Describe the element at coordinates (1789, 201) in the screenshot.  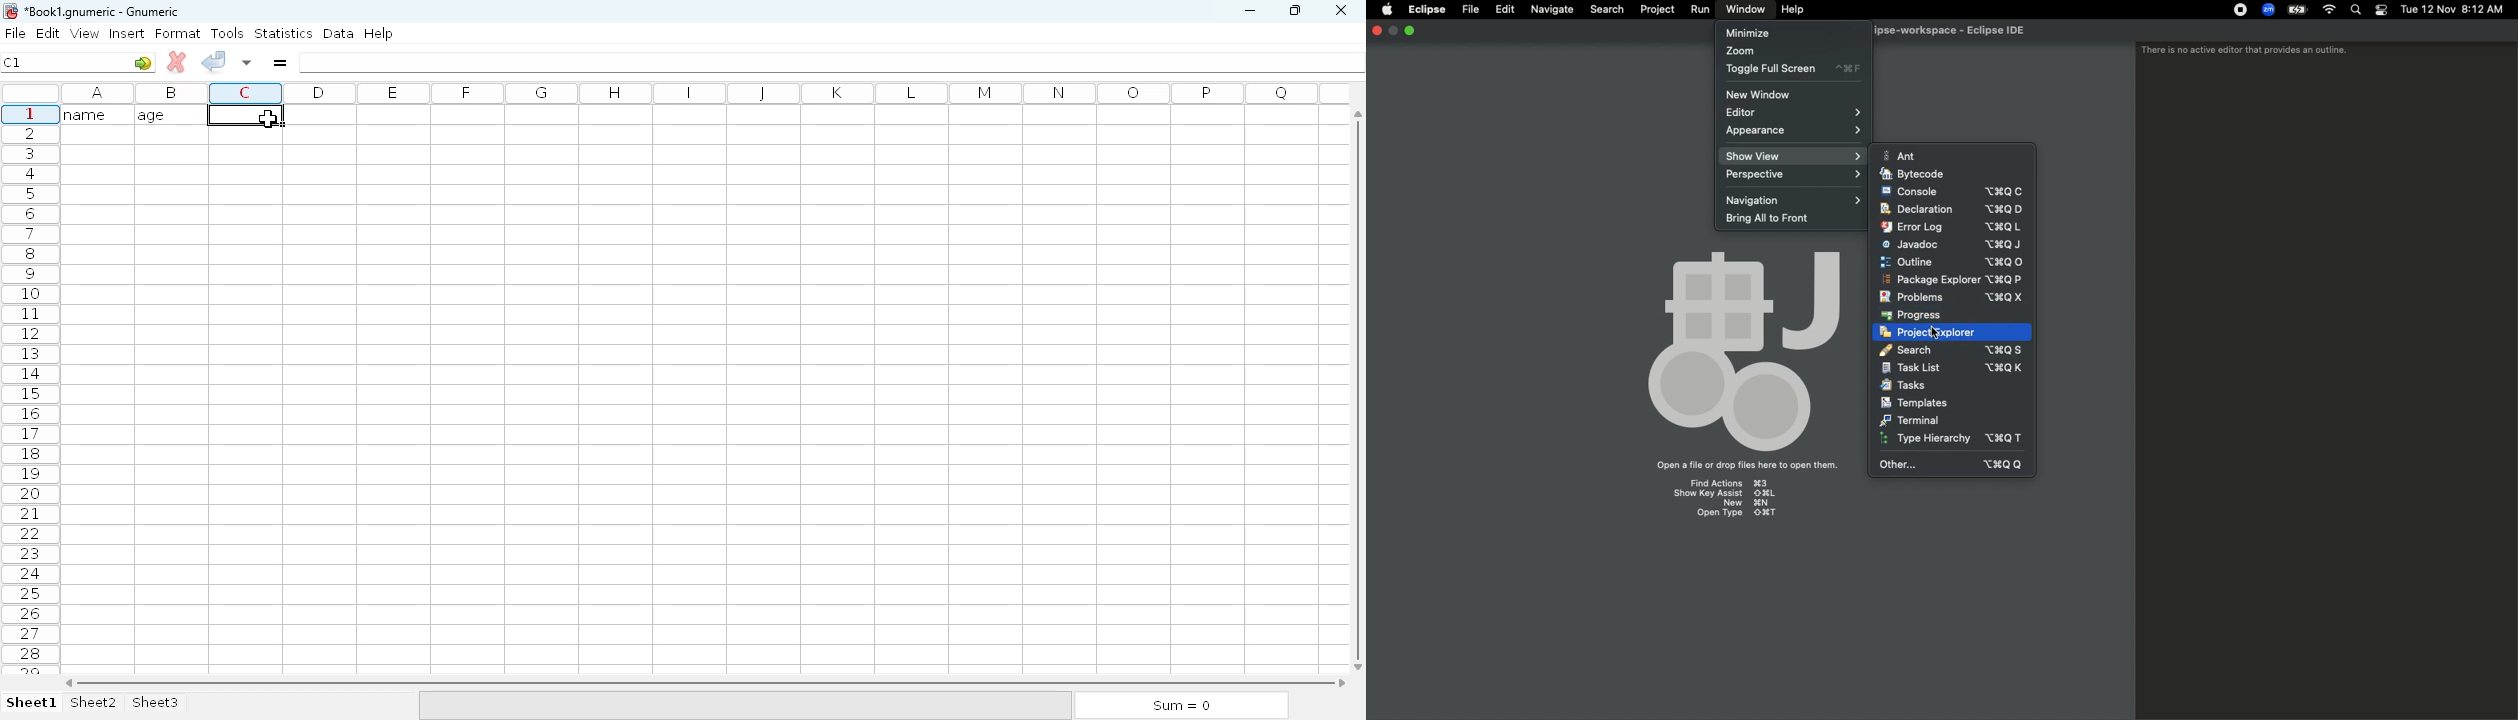
I see `Navigation` at that location.